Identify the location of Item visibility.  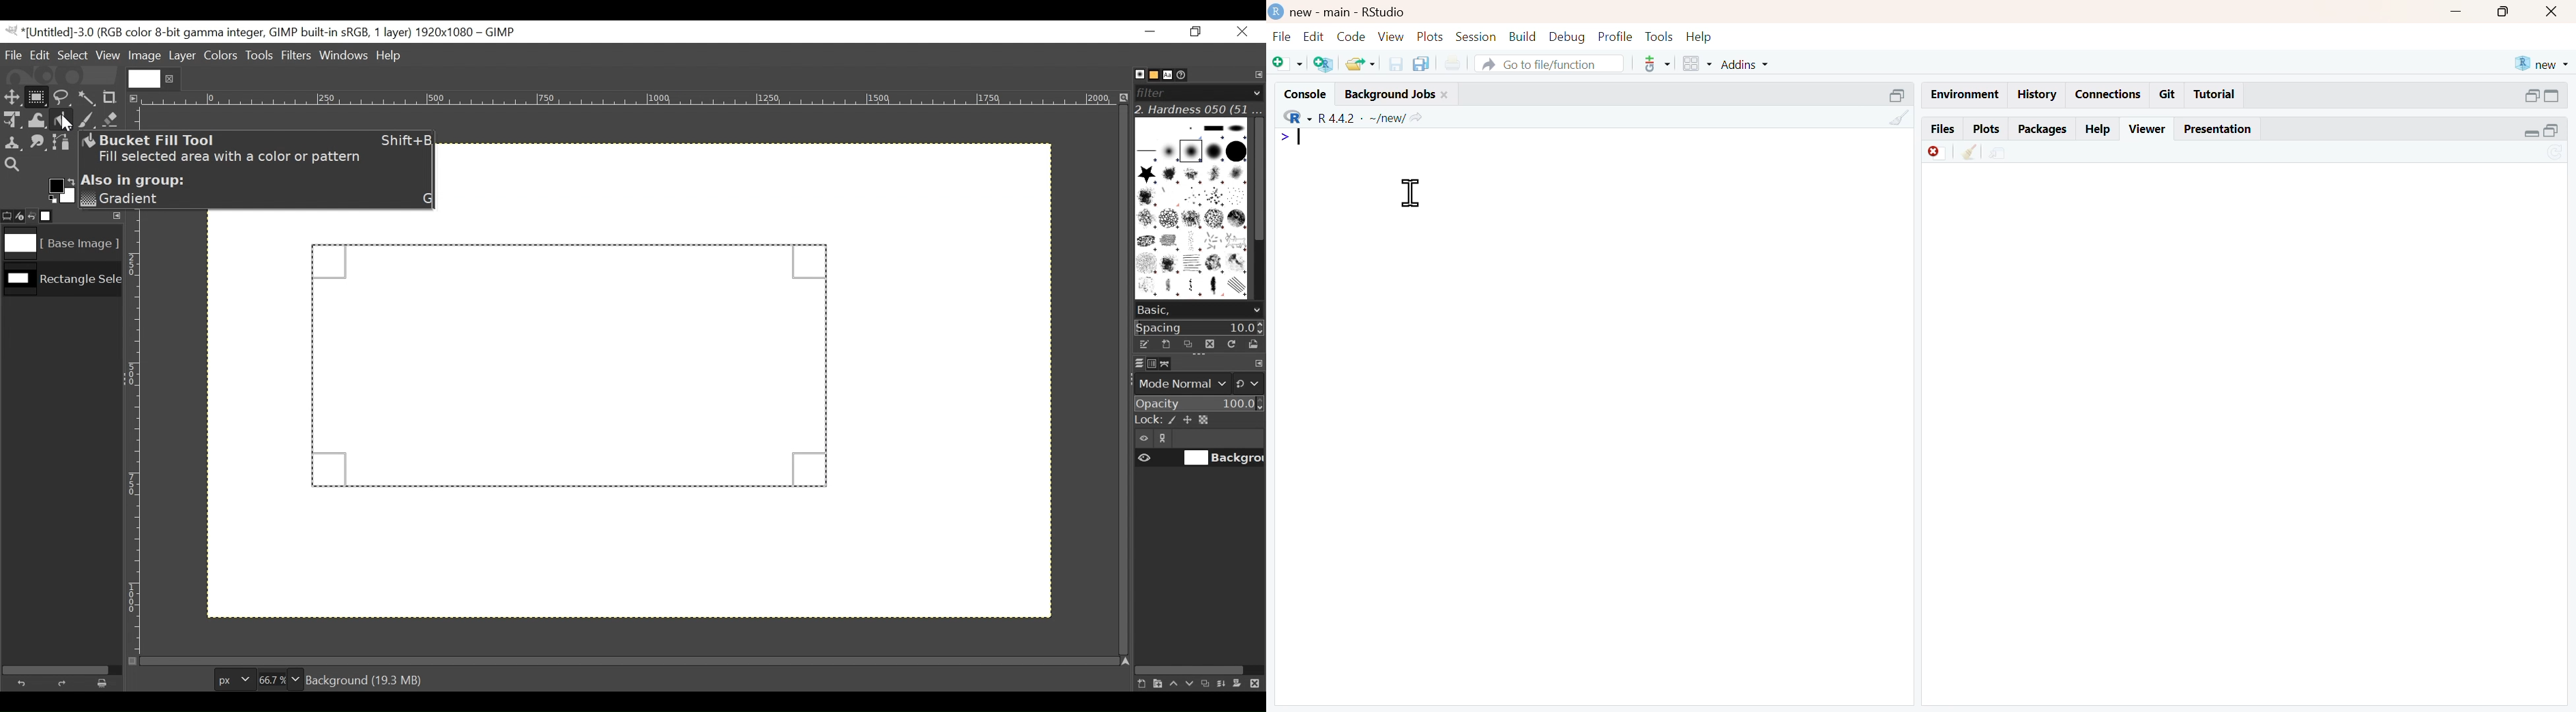
(1144, 439).